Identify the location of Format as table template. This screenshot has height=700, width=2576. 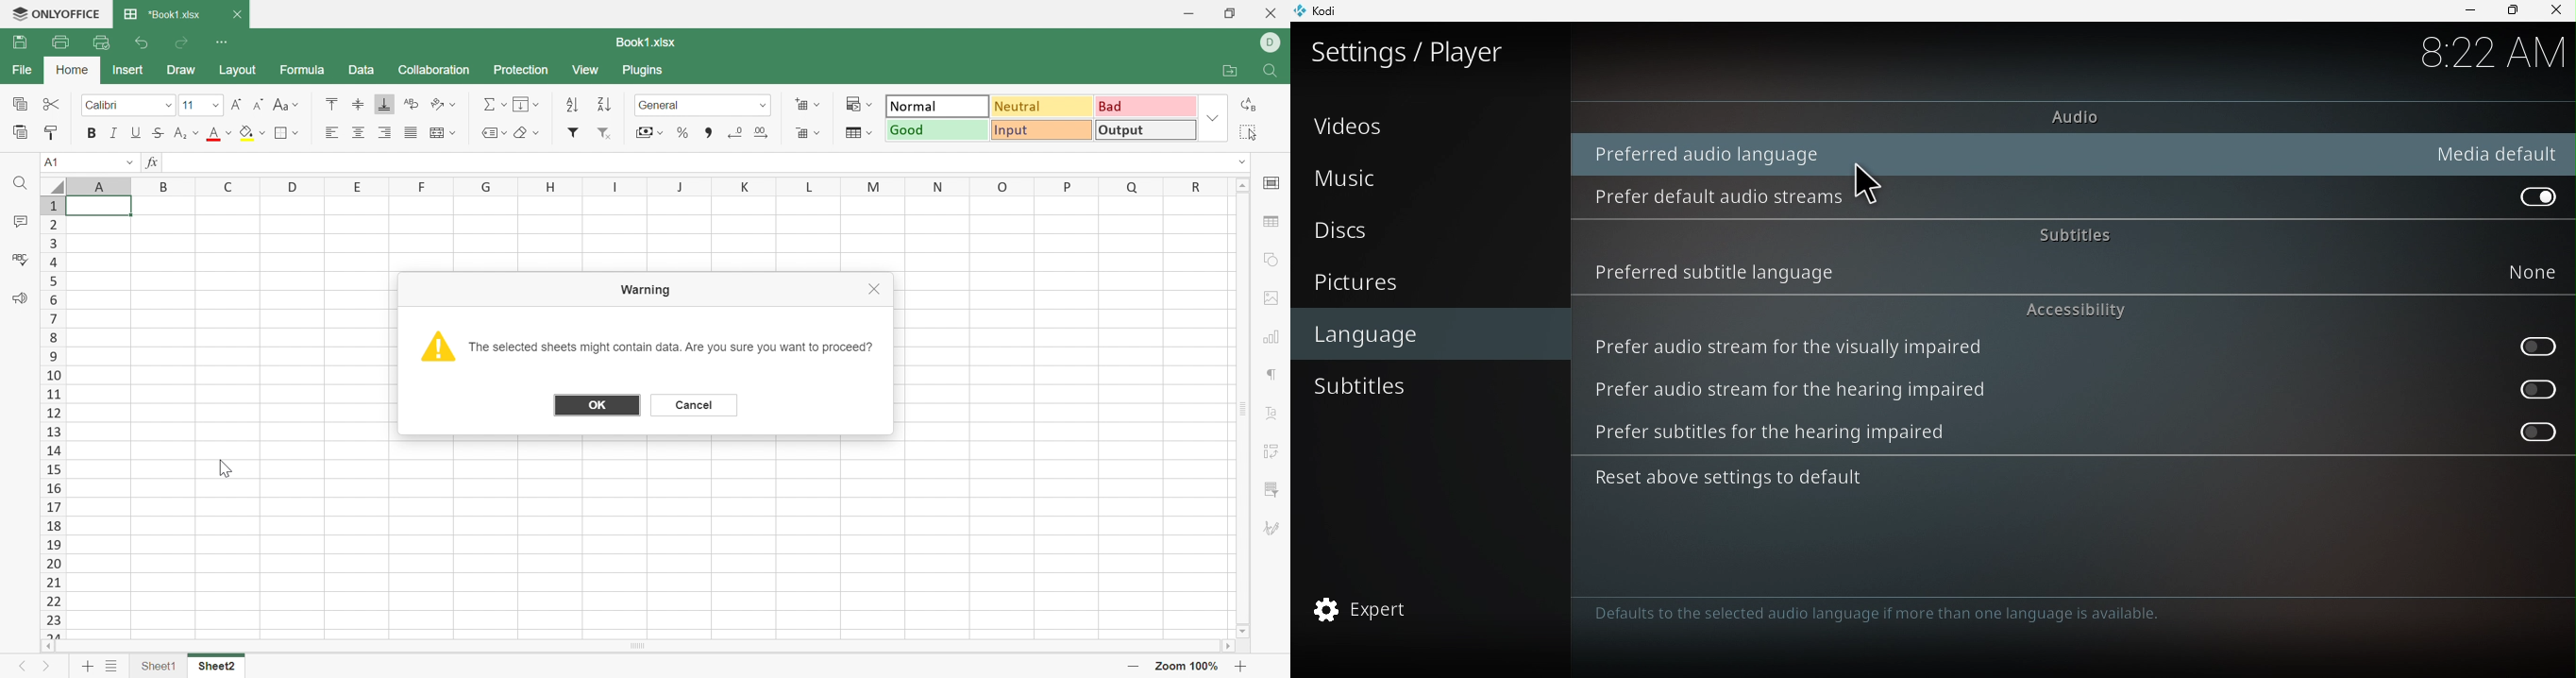
(856, 135).